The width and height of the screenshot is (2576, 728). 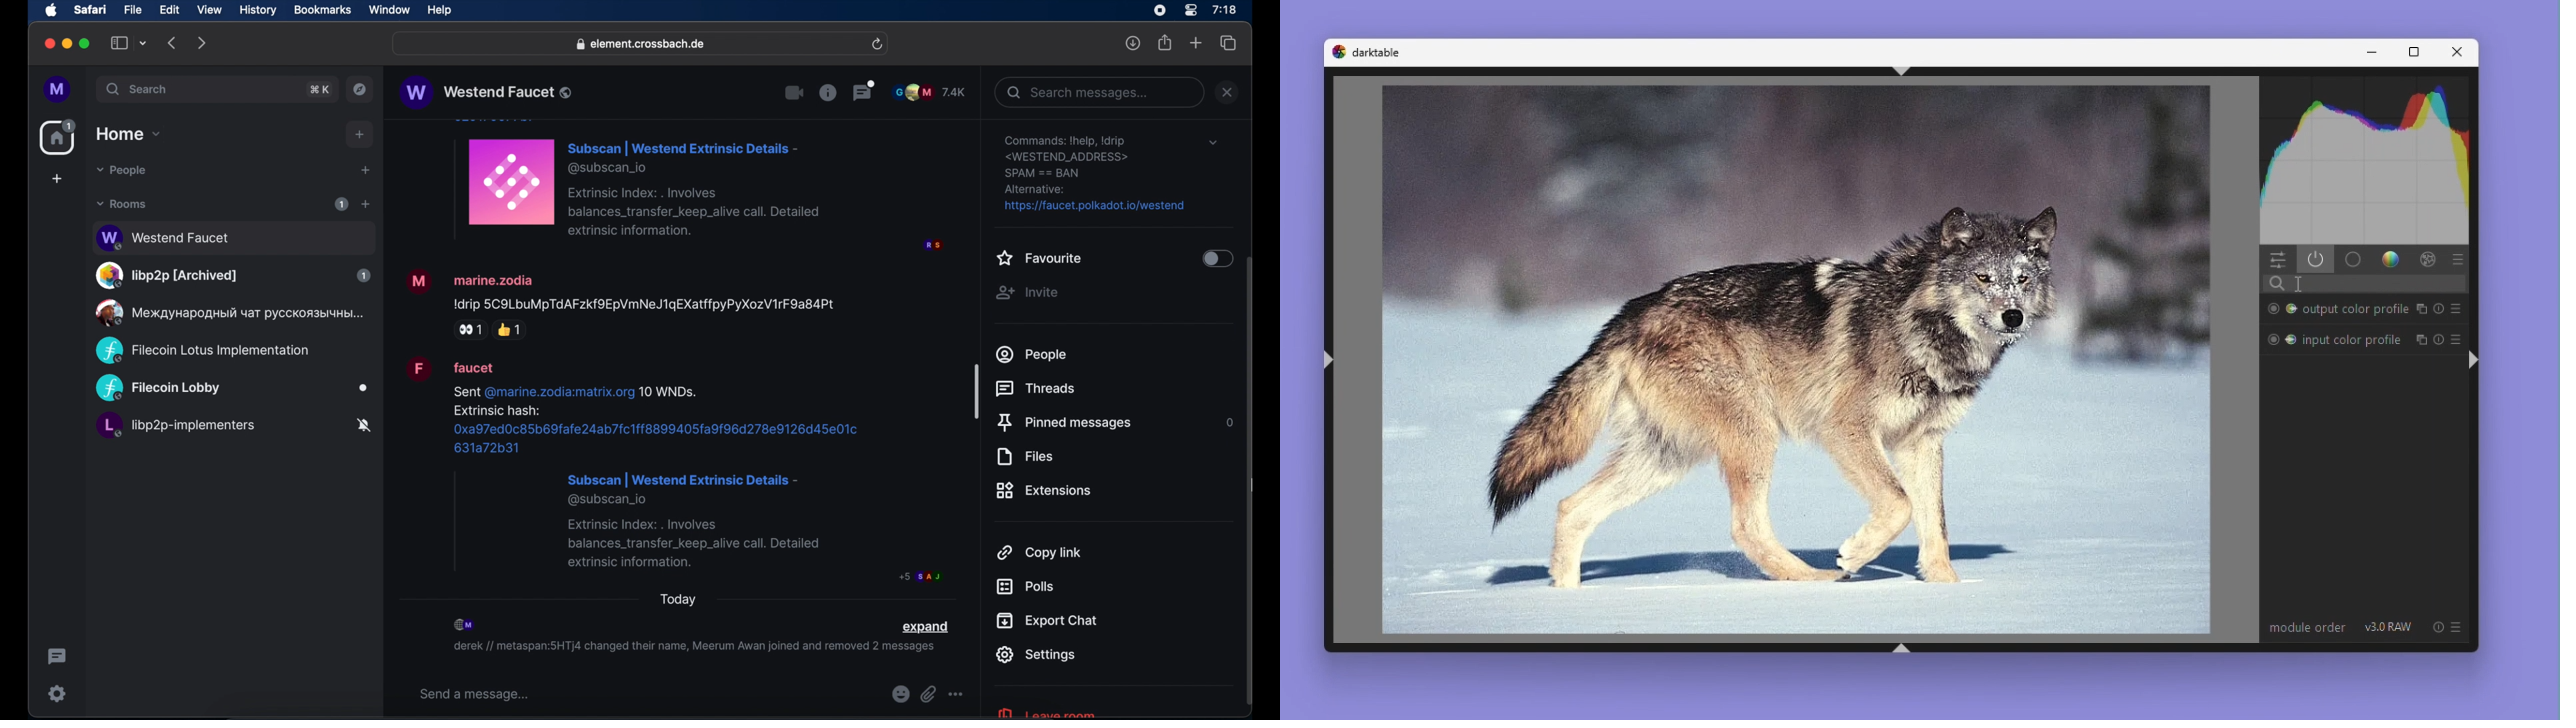 I want to click on settings, so click(x=1035, y=655).